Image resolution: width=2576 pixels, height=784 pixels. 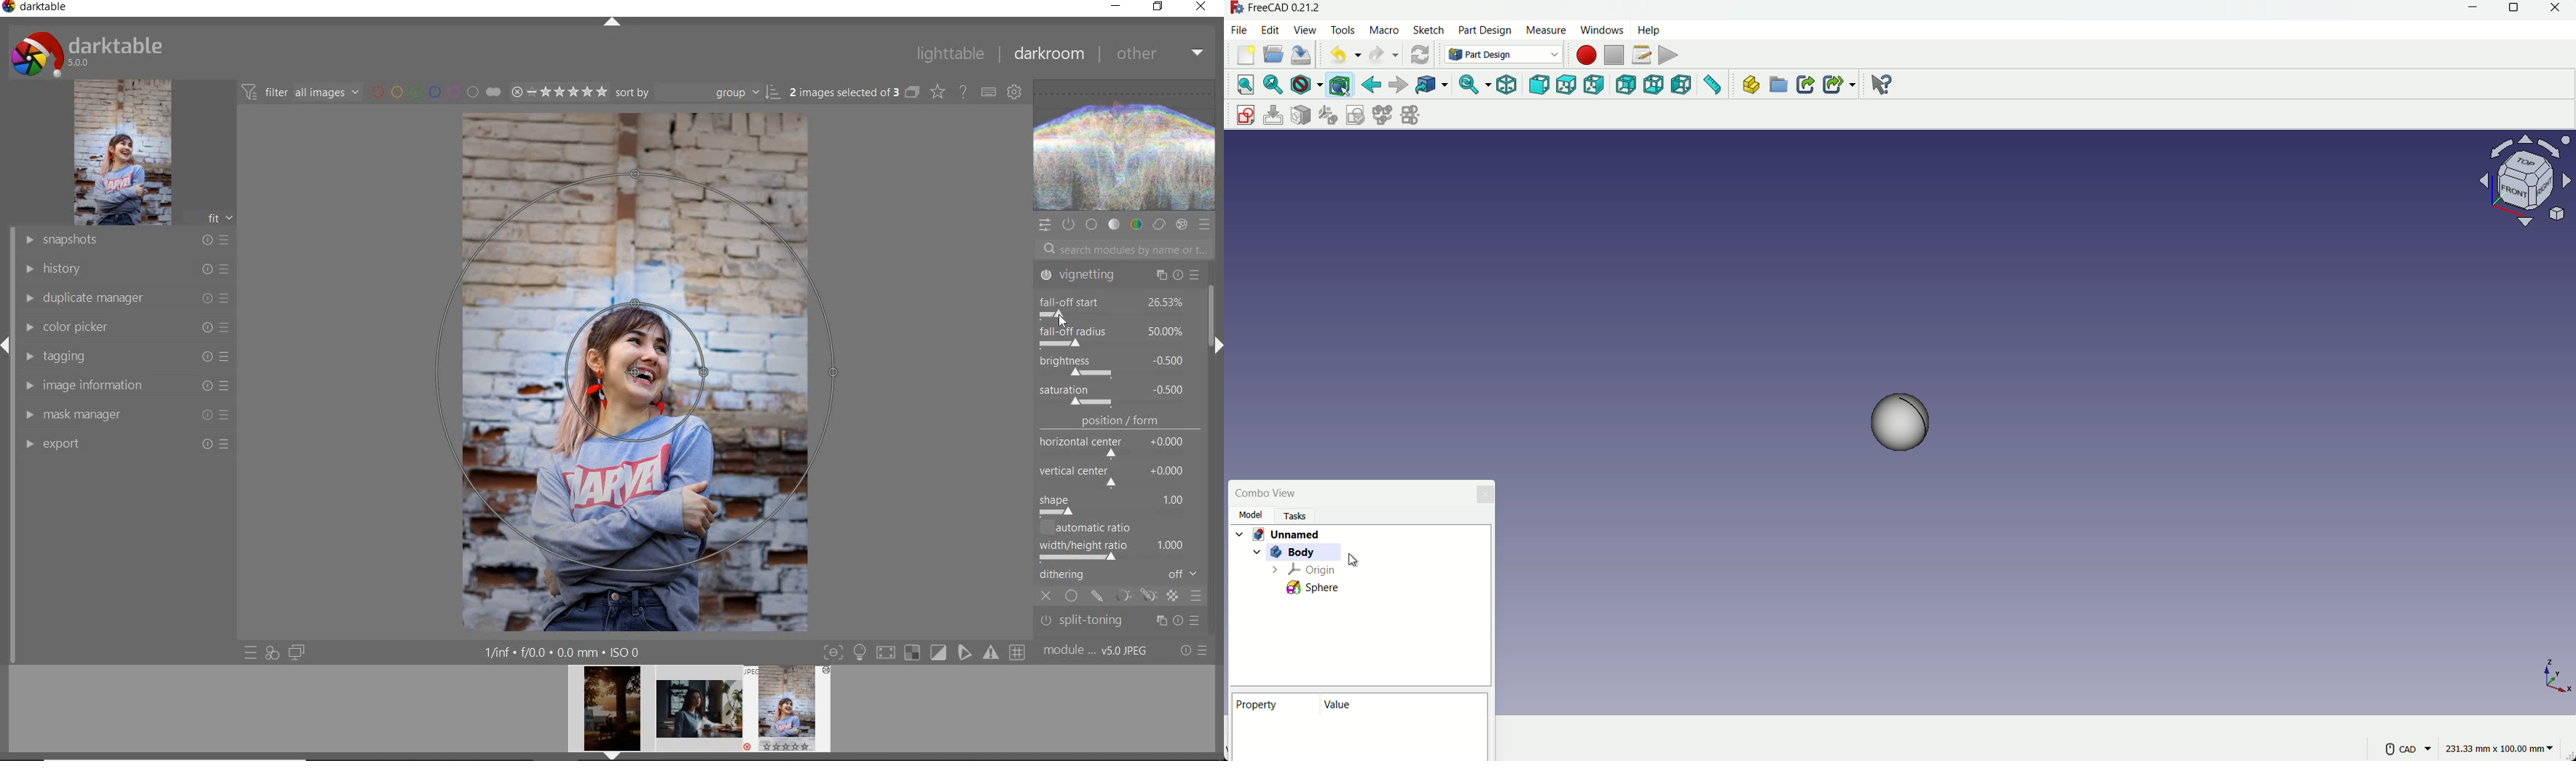 What do you see at coordinates (1126, 147) in the screenshot?
I see `wave form` at bounding box center [1126, 147].